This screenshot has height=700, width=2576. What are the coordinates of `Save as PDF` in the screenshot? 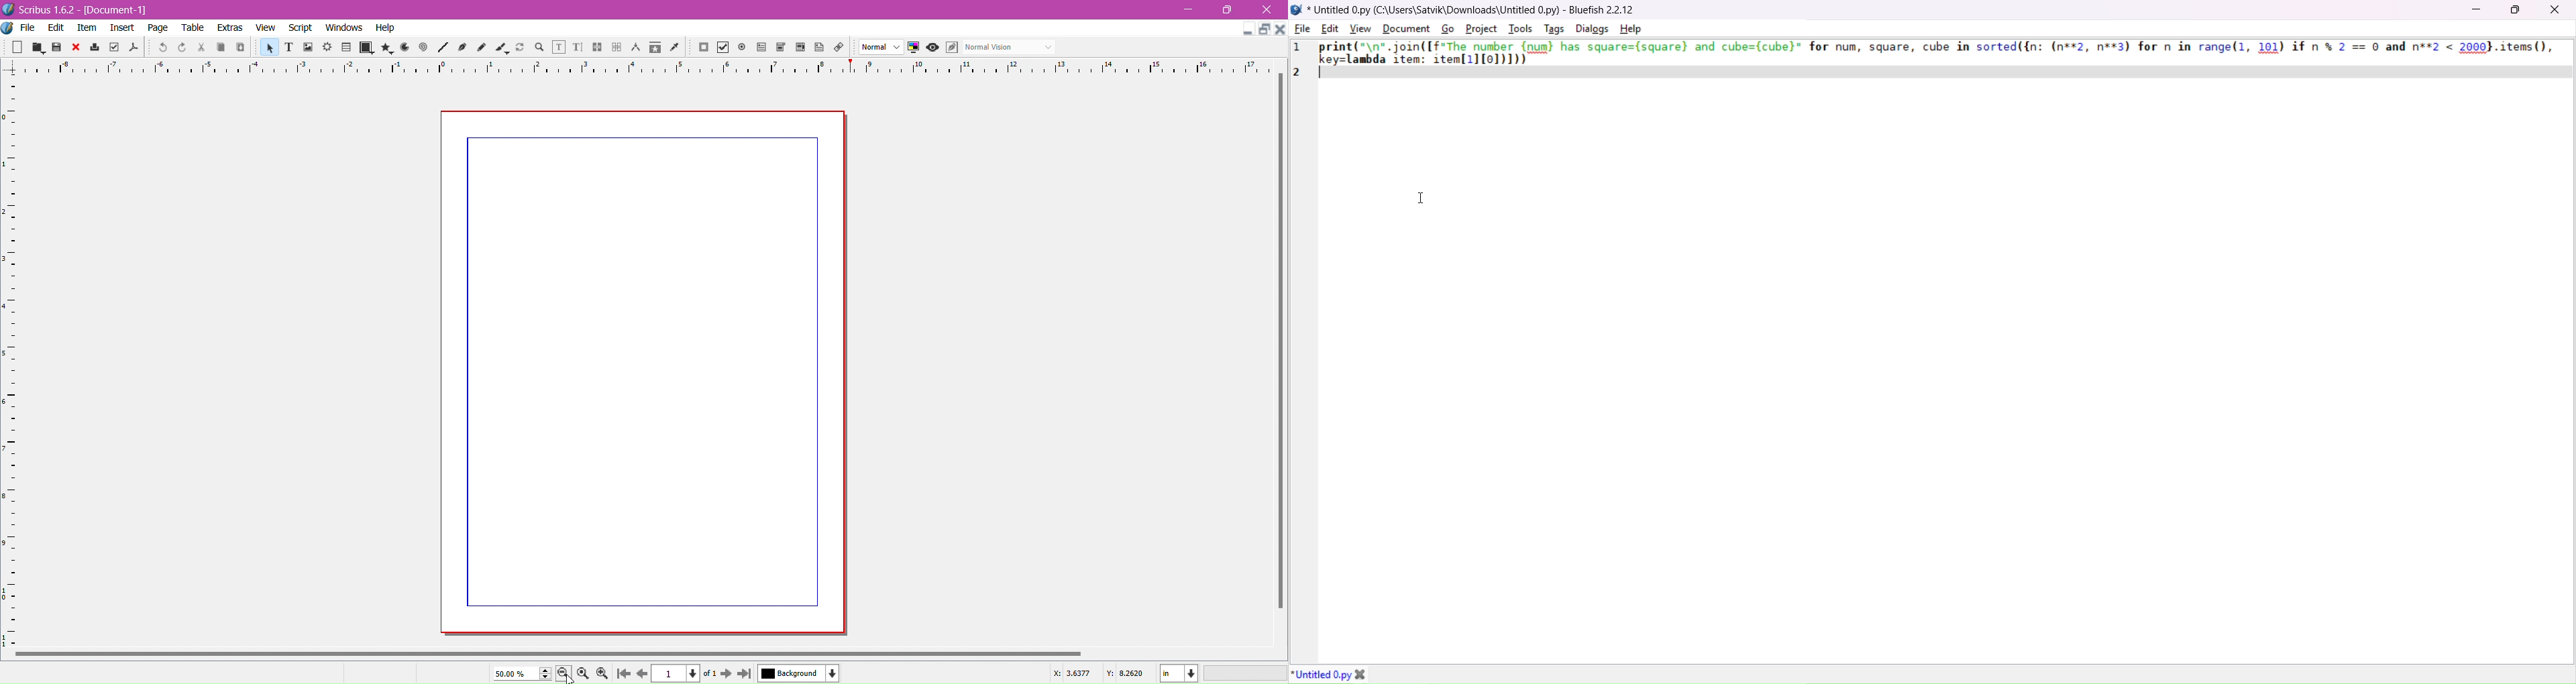 It's located at (133, 47).